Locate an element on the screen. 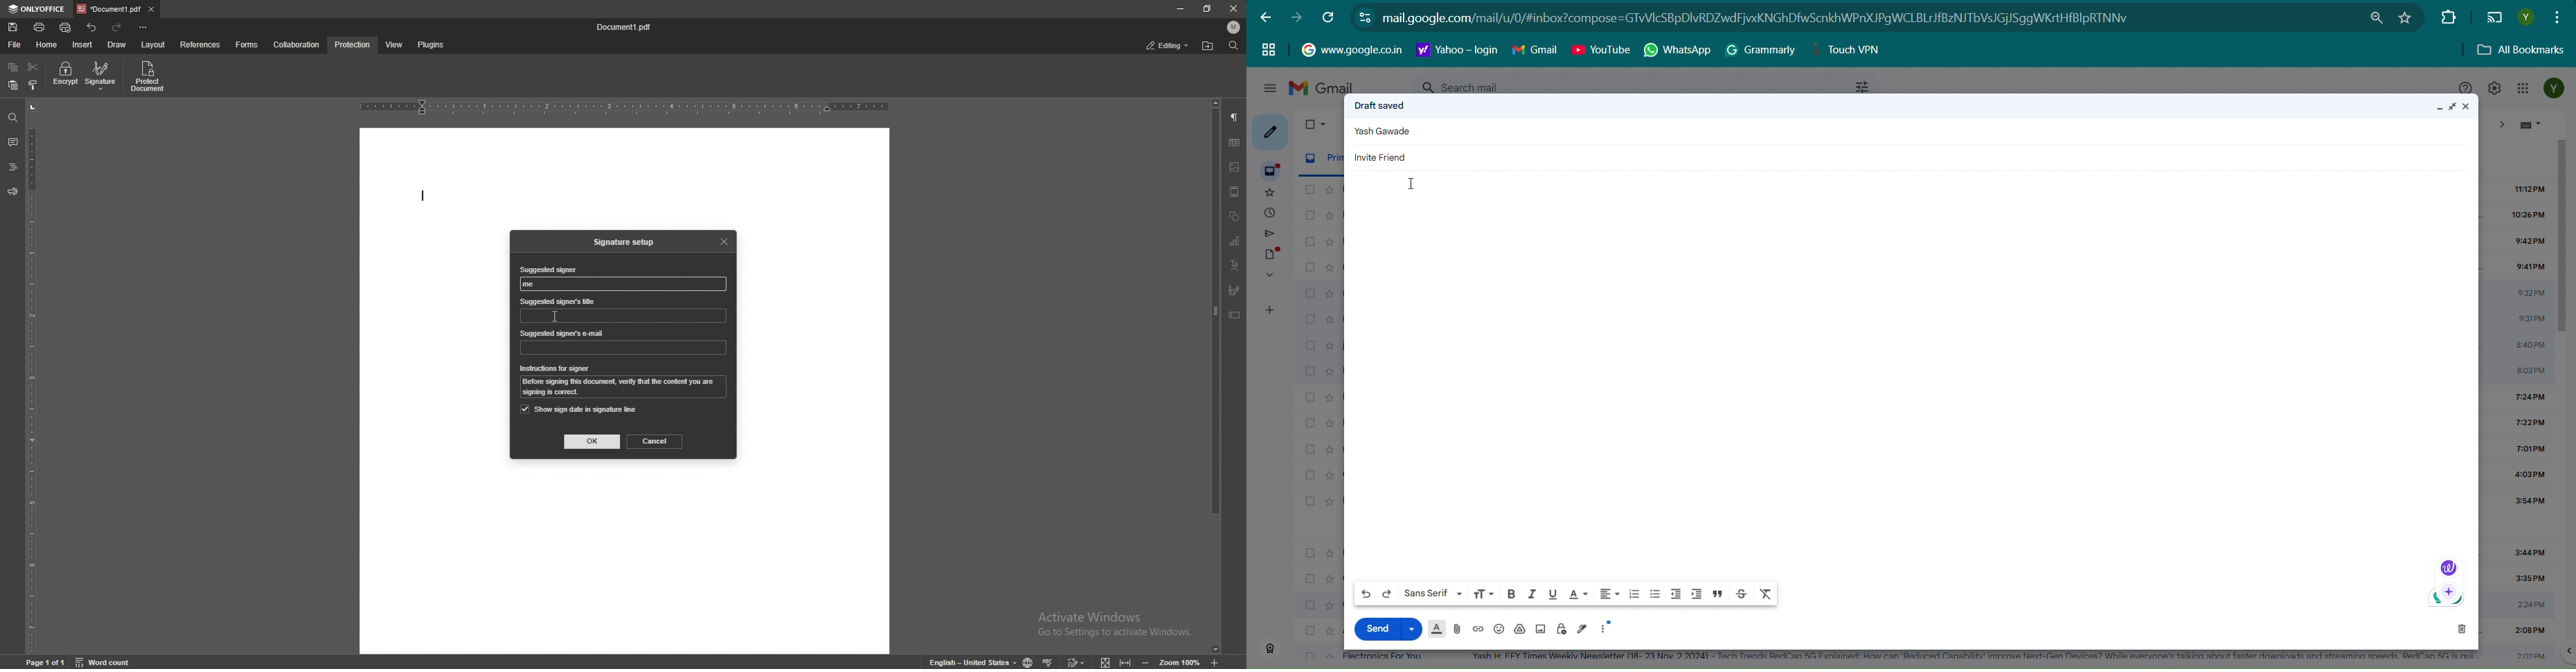 The height and width of the screenshot is (672, 2576). home is located at coordinates (49, 45).